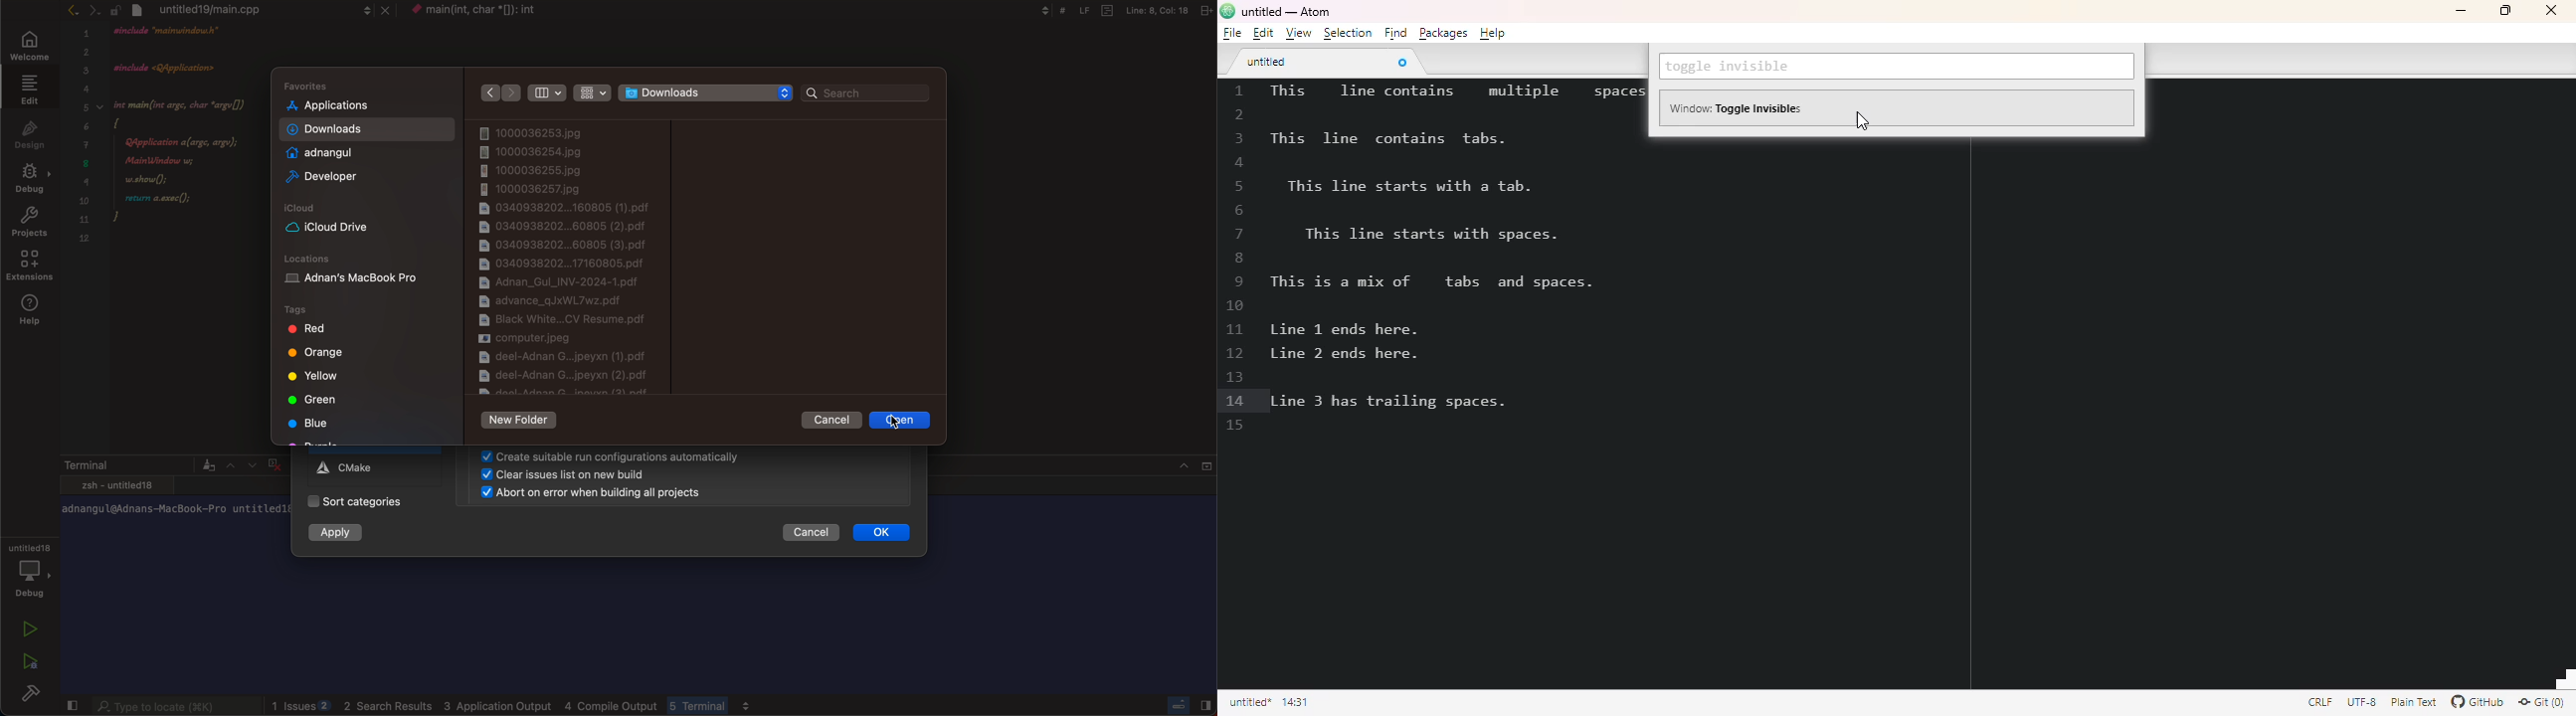 The height and width of the screenshot is (728, 2576). I want to click on help, so click(35, 311).